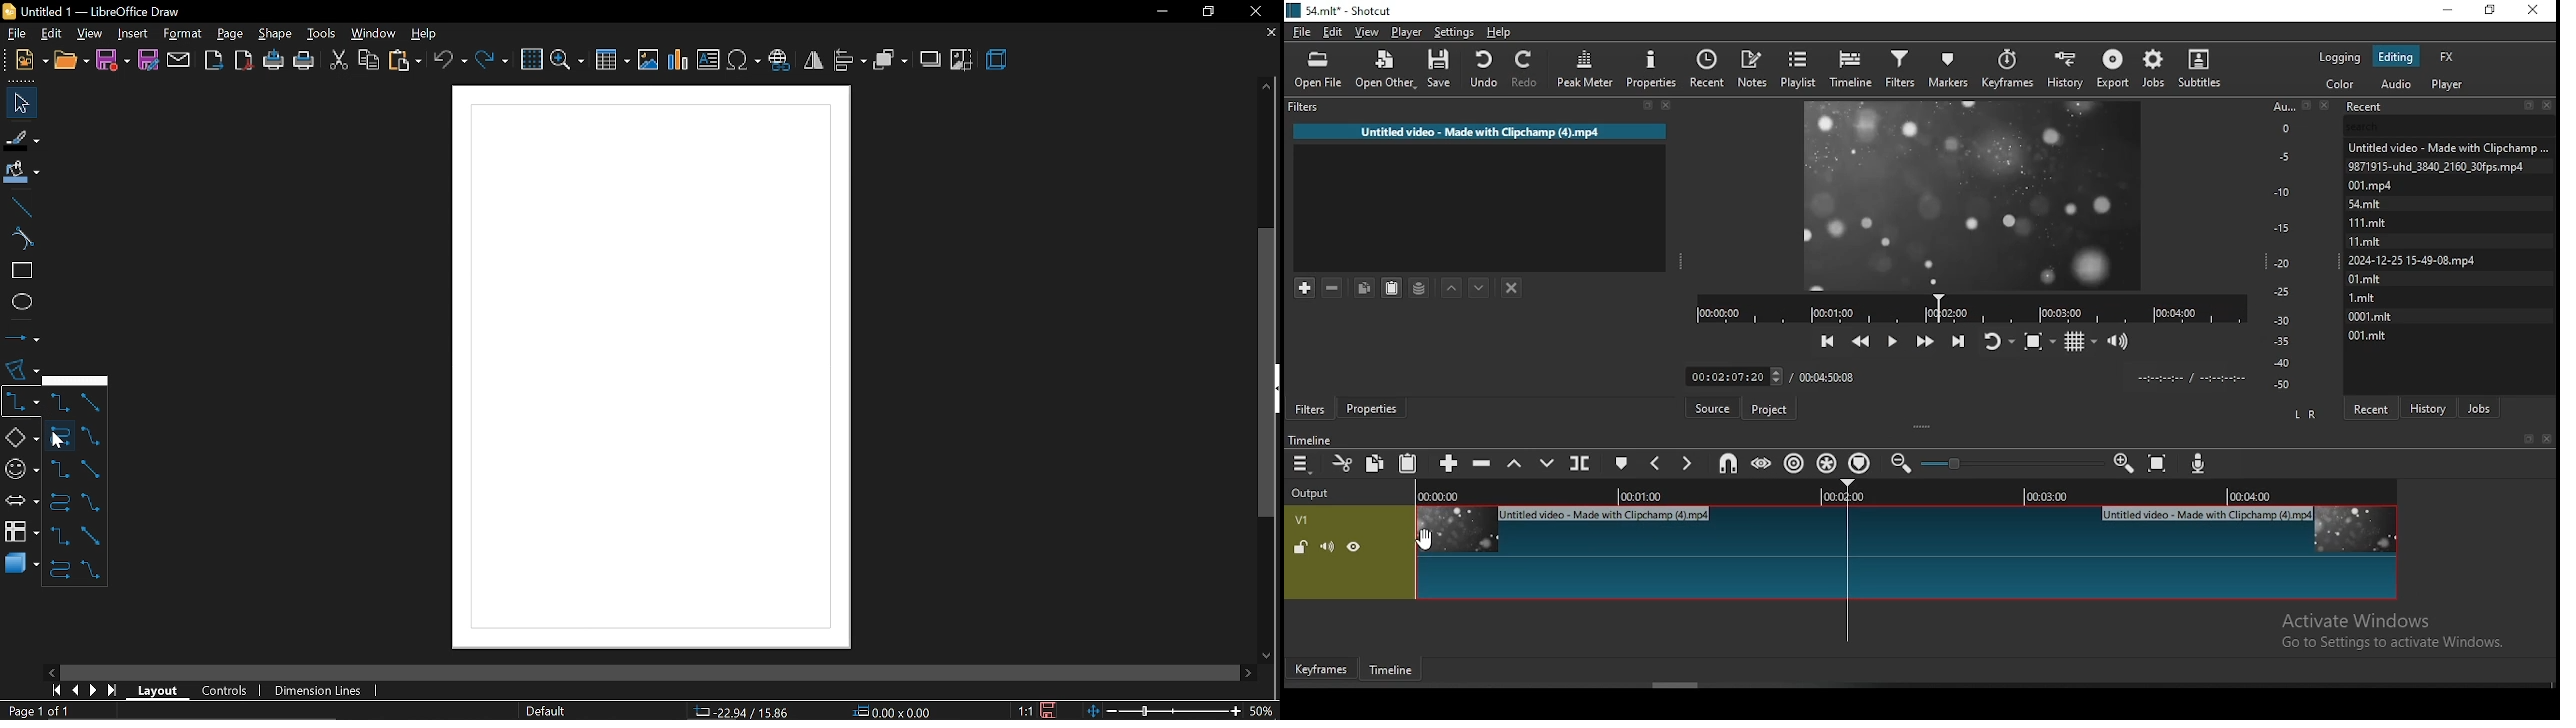  Describe the element at coordinates (1547, 462) in the screenshot. I see `overwrite` at that location.